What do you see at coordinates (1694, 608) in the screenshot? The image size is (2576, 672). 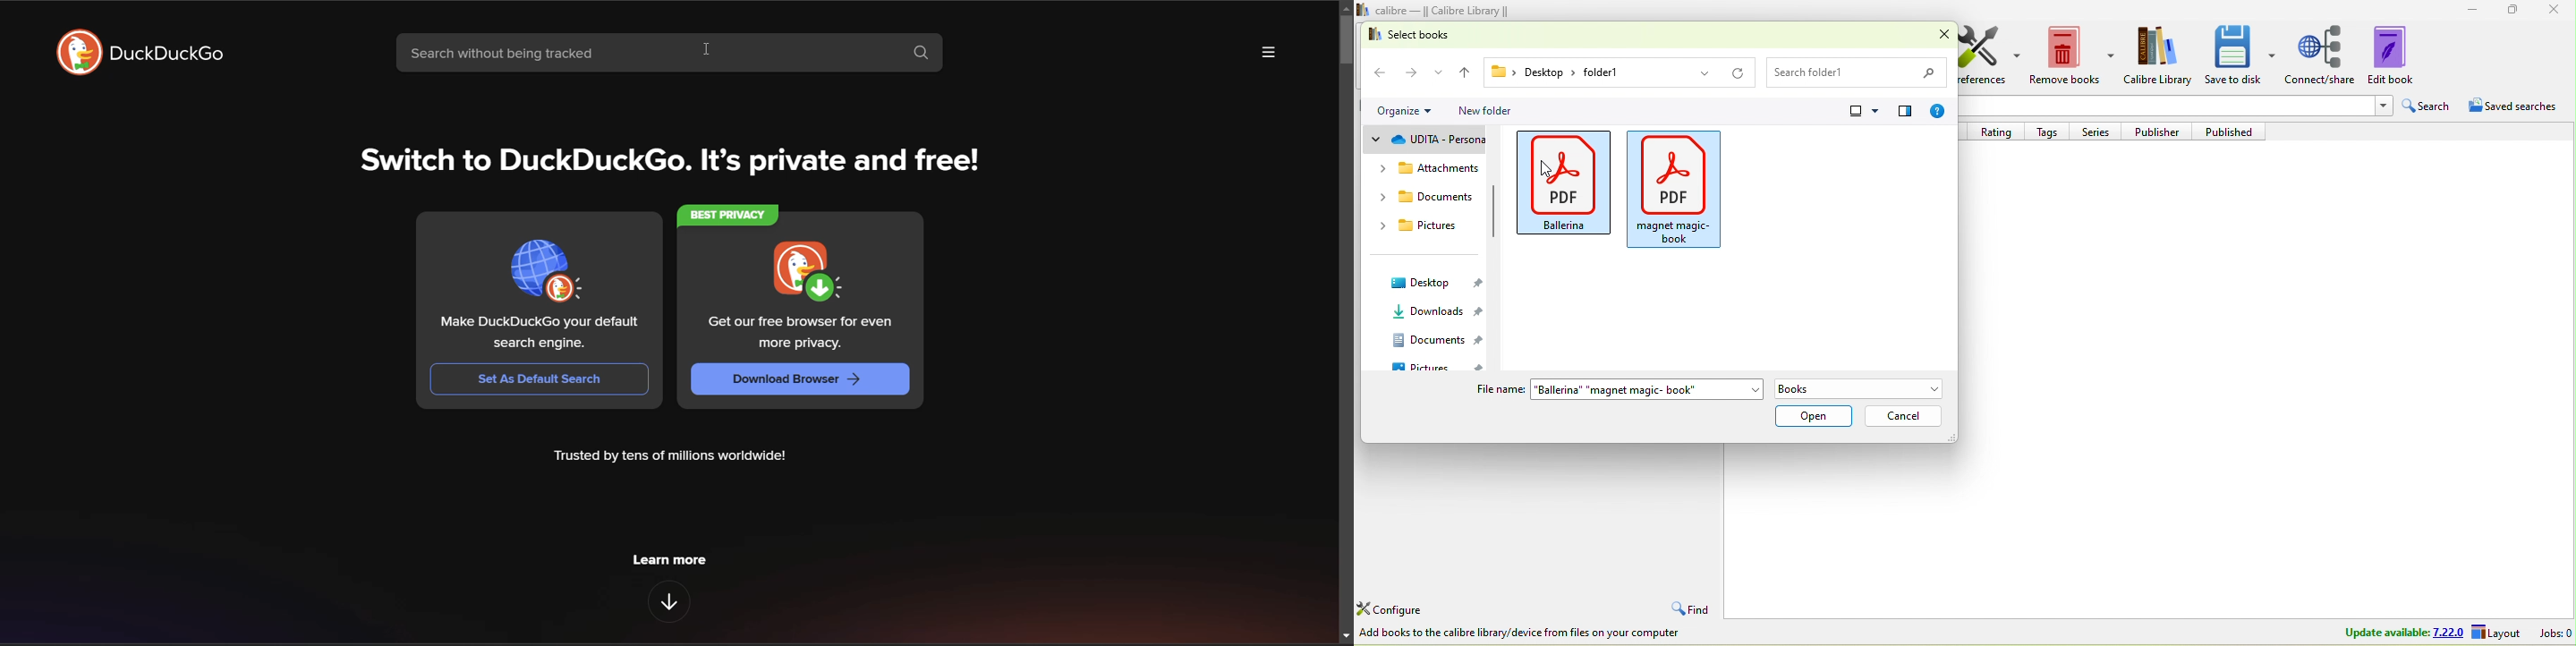 I see `find` at bounding box center [1694, 608].